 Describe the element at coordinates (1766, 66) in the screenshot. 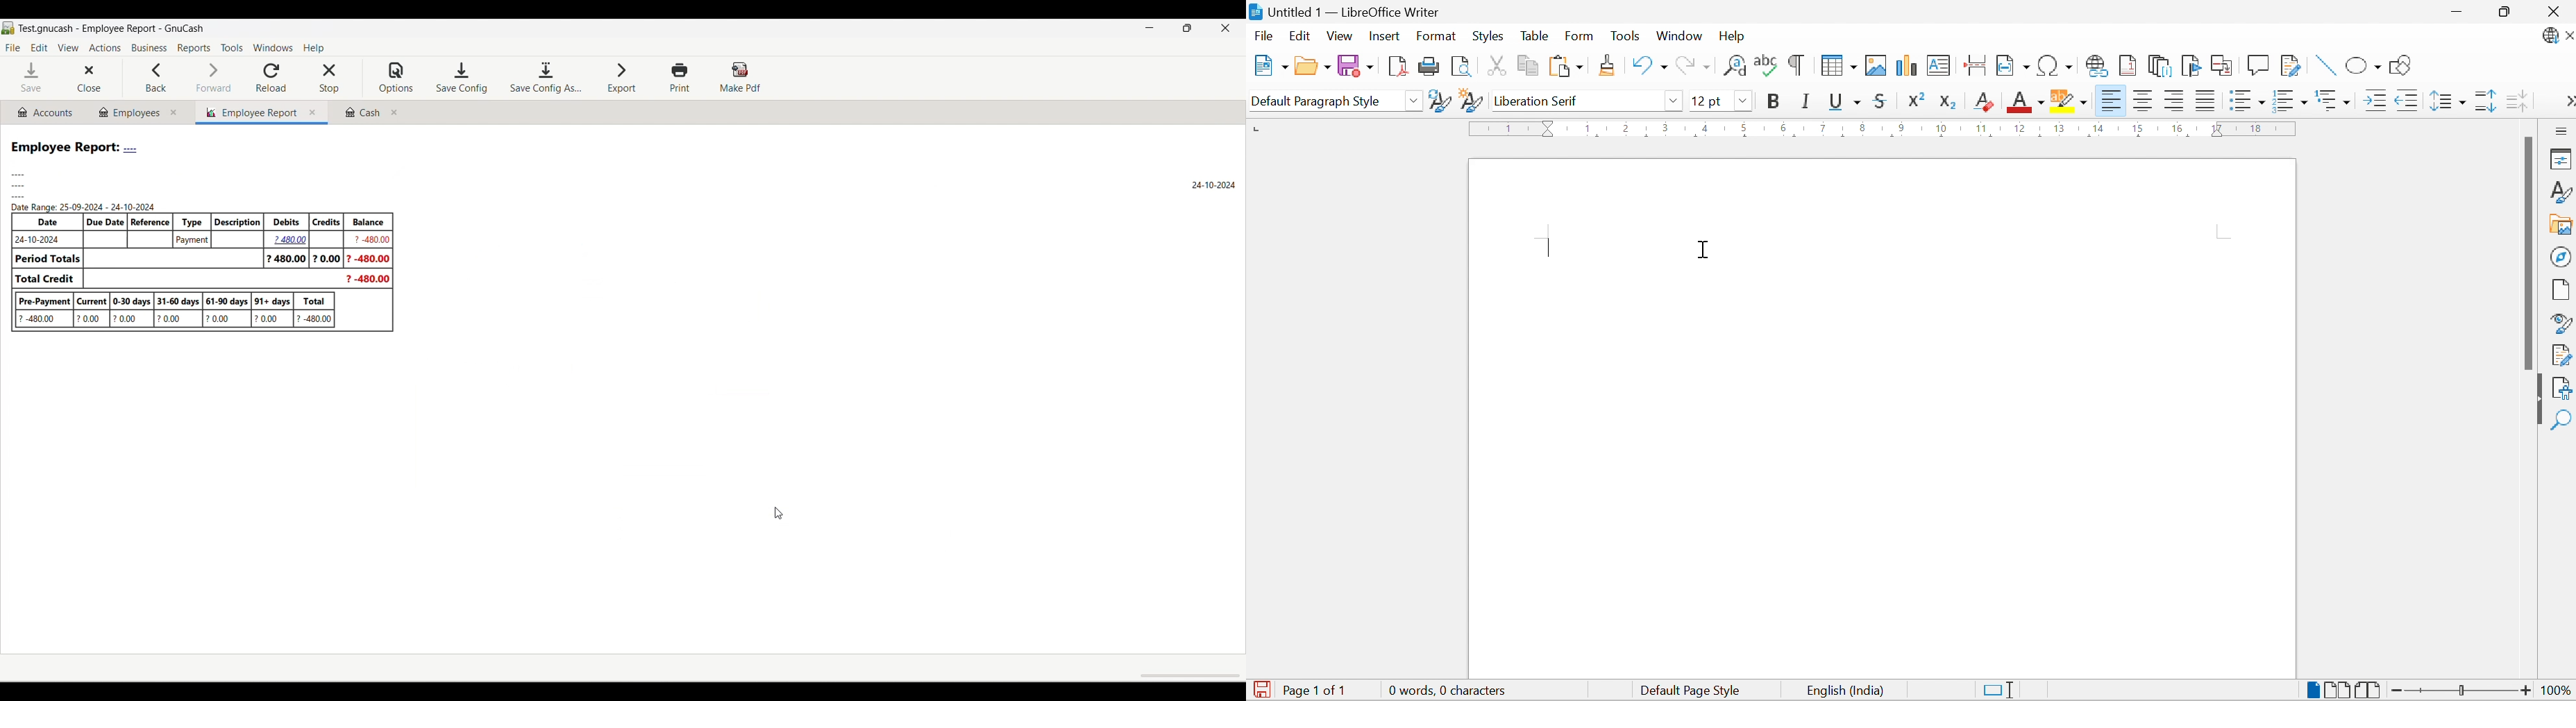

I see `Check Spelling` at that location.